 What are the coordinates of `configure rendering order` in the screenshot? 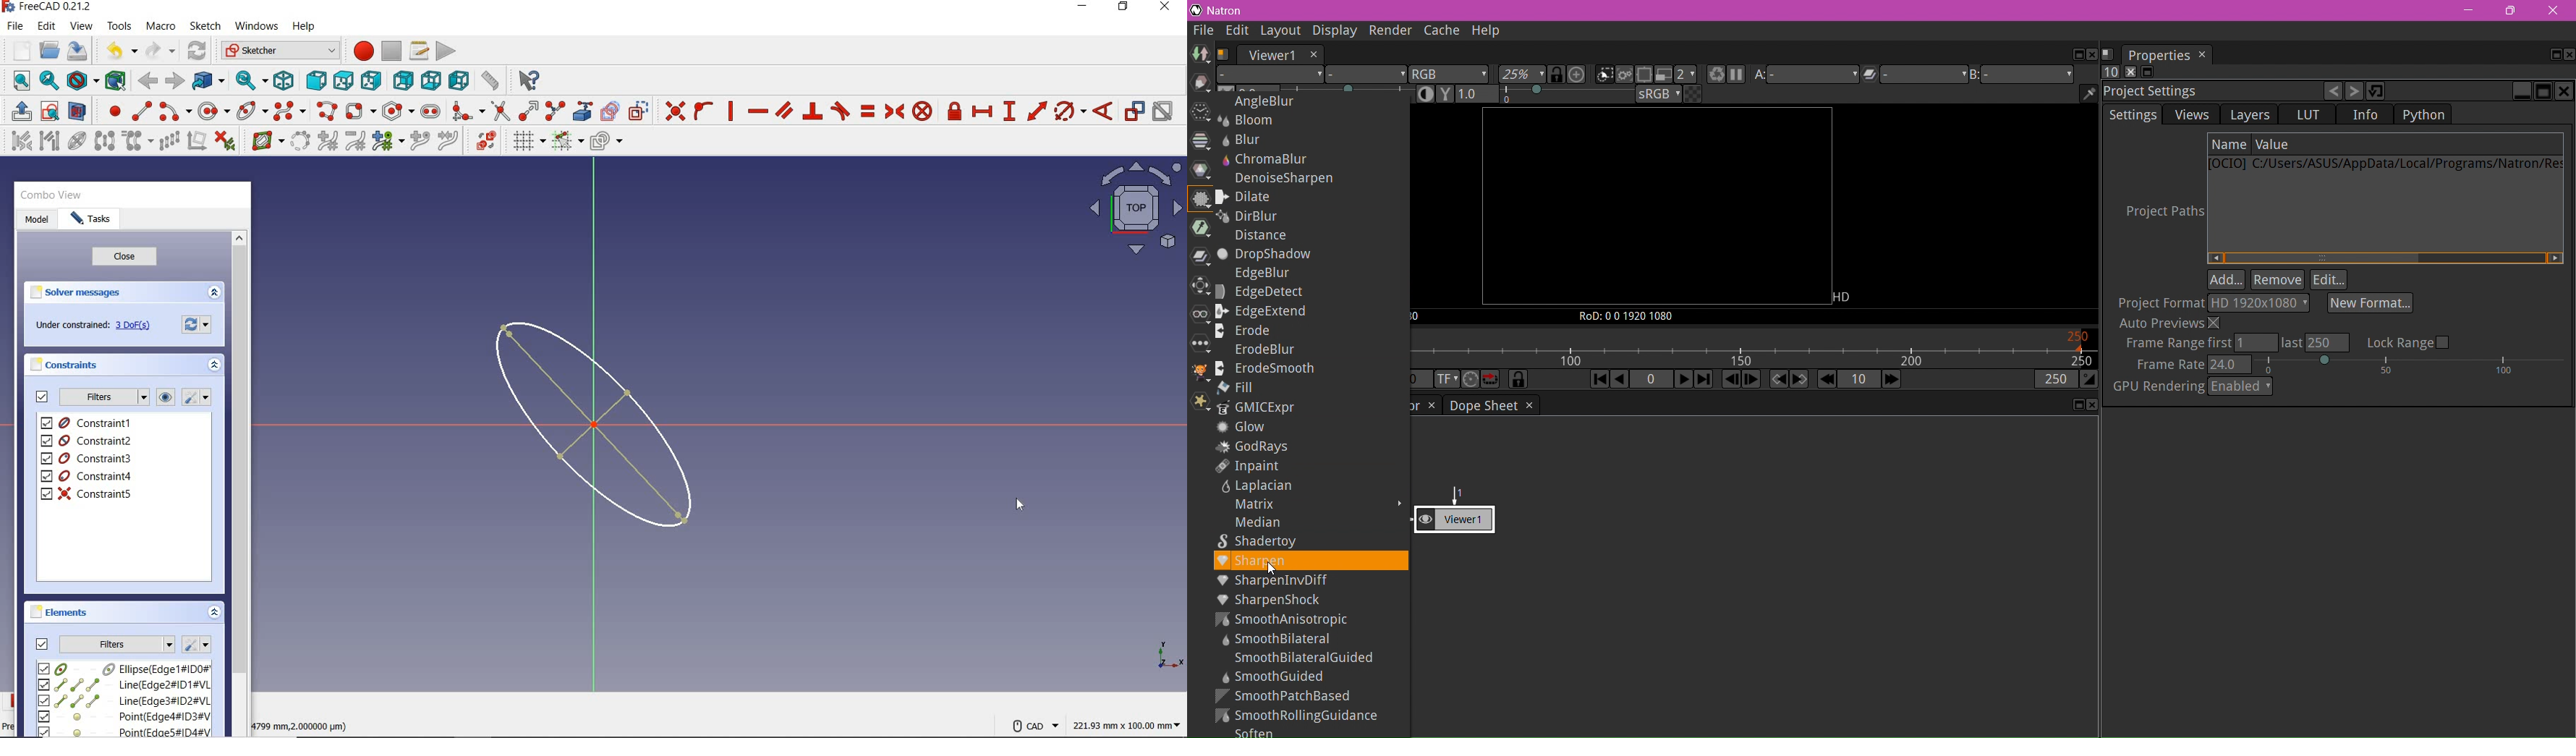 It's located at (605, 142).